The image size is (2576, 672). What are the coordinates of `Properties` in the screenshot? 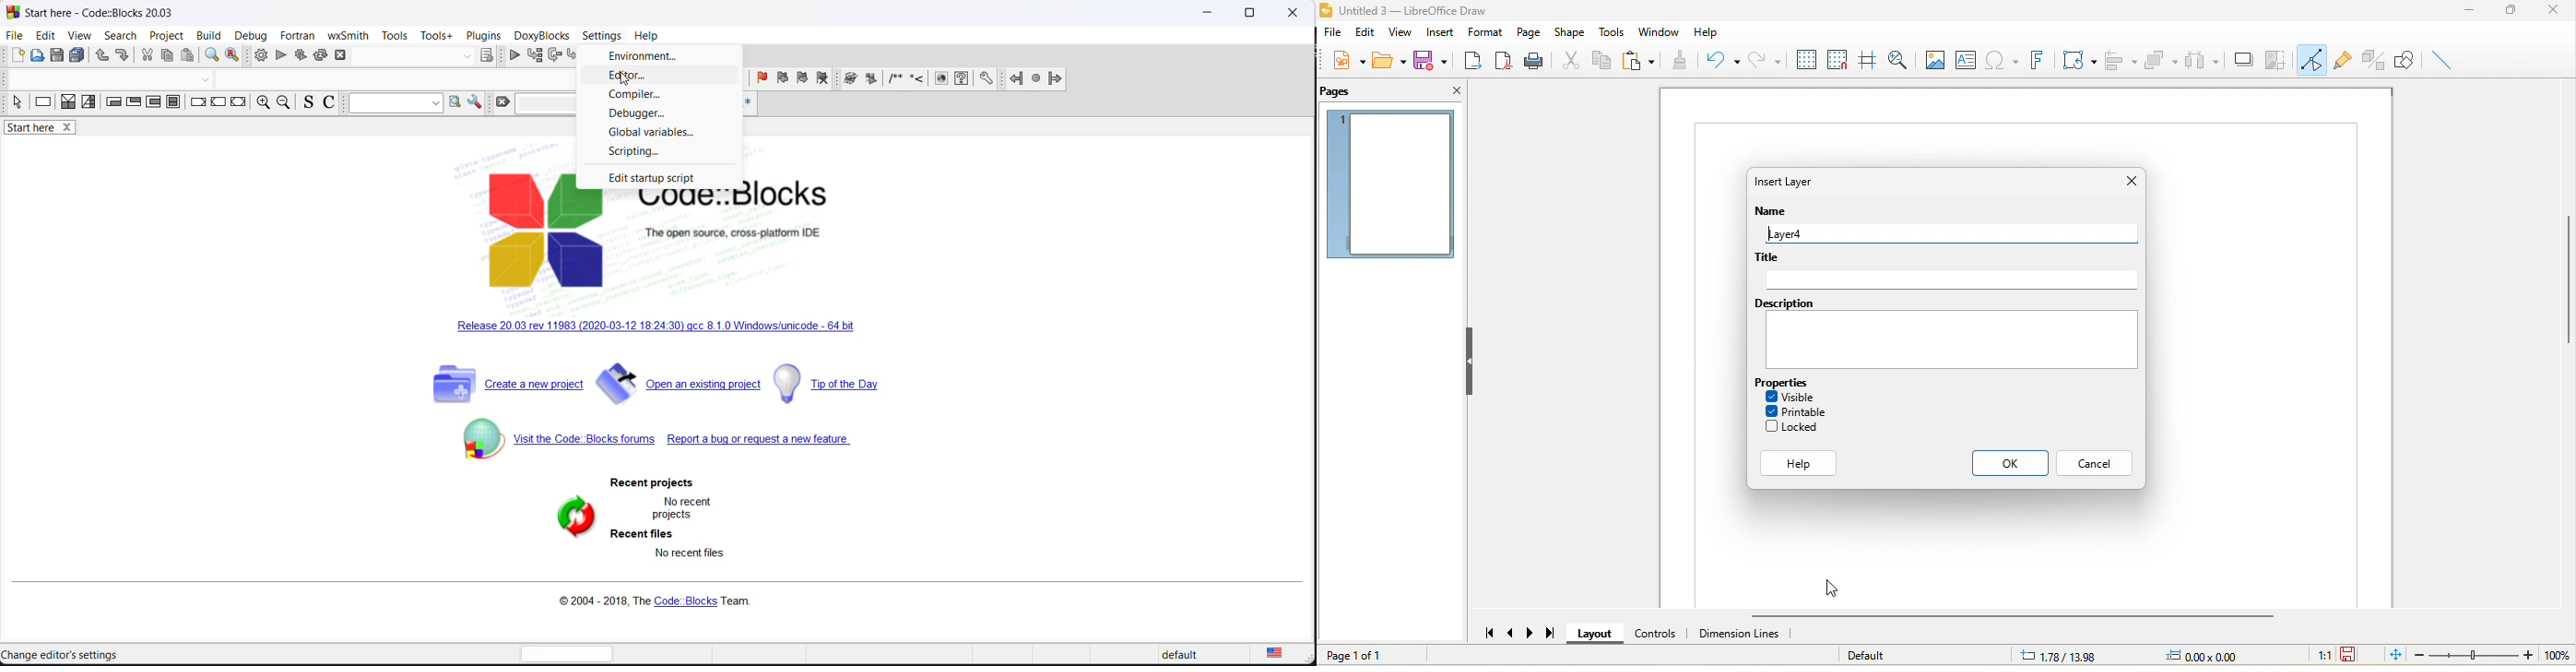 It's located at (1780, 381).